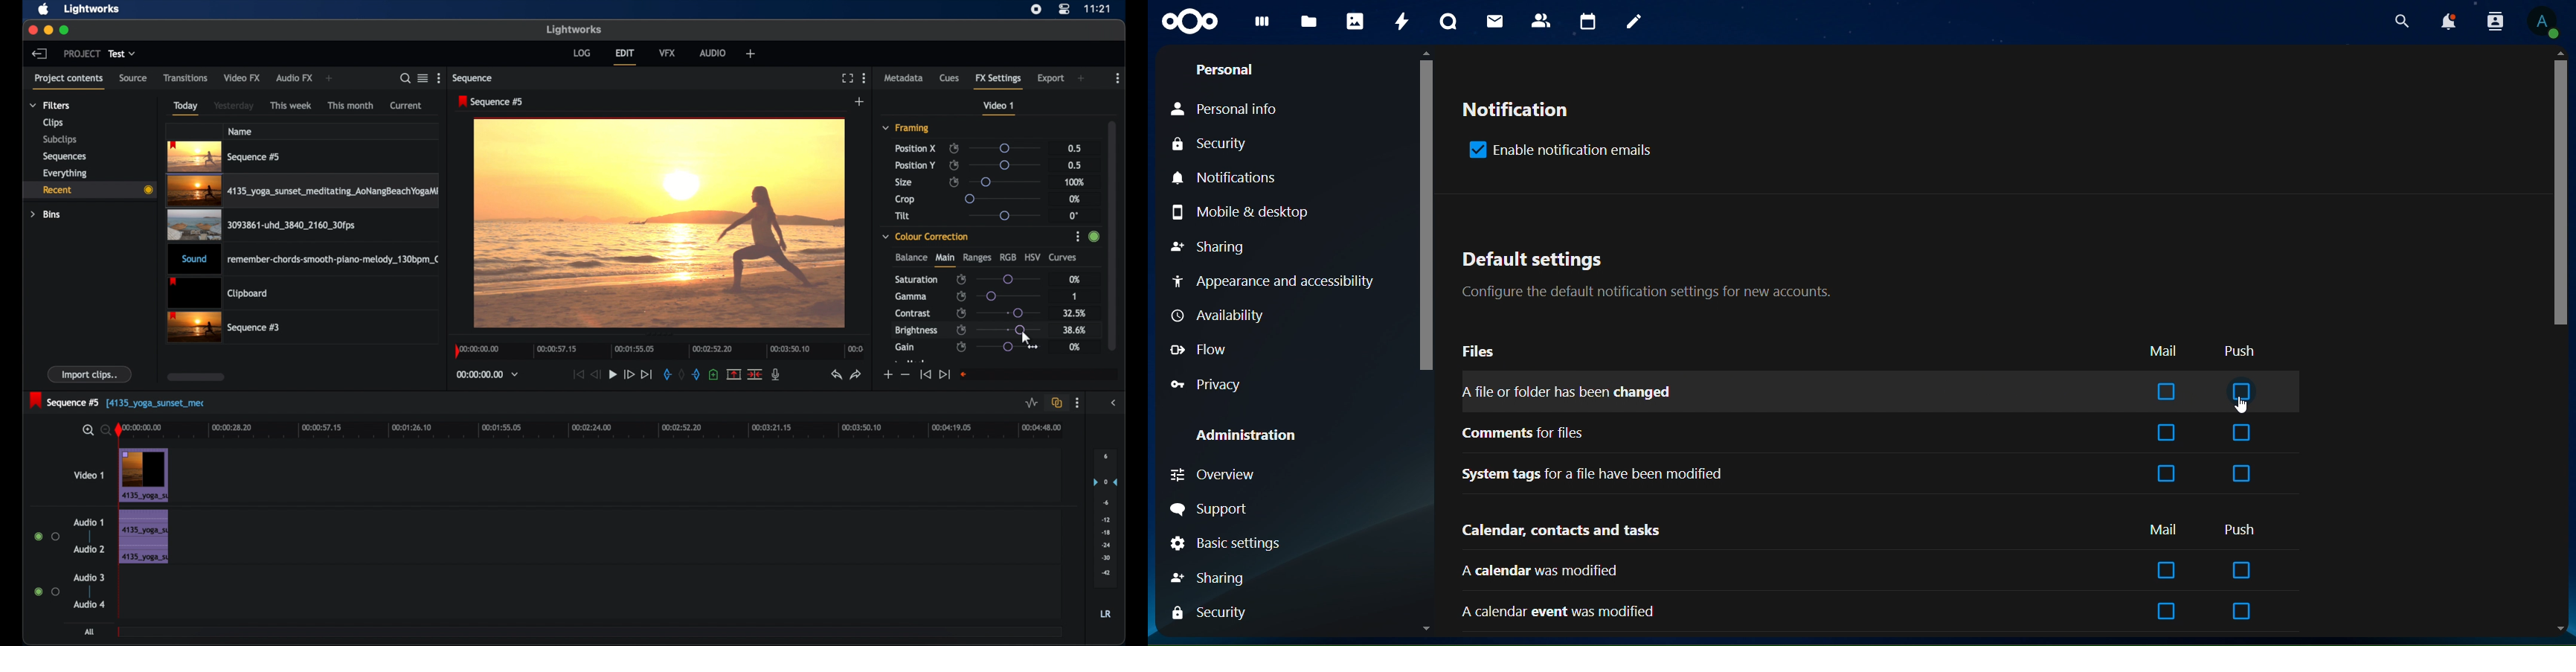 The width and height of the screenshot is (2576, 672). Describe the element at coordinates (925, 236) in the screenshot. I see `color correction` at that location.